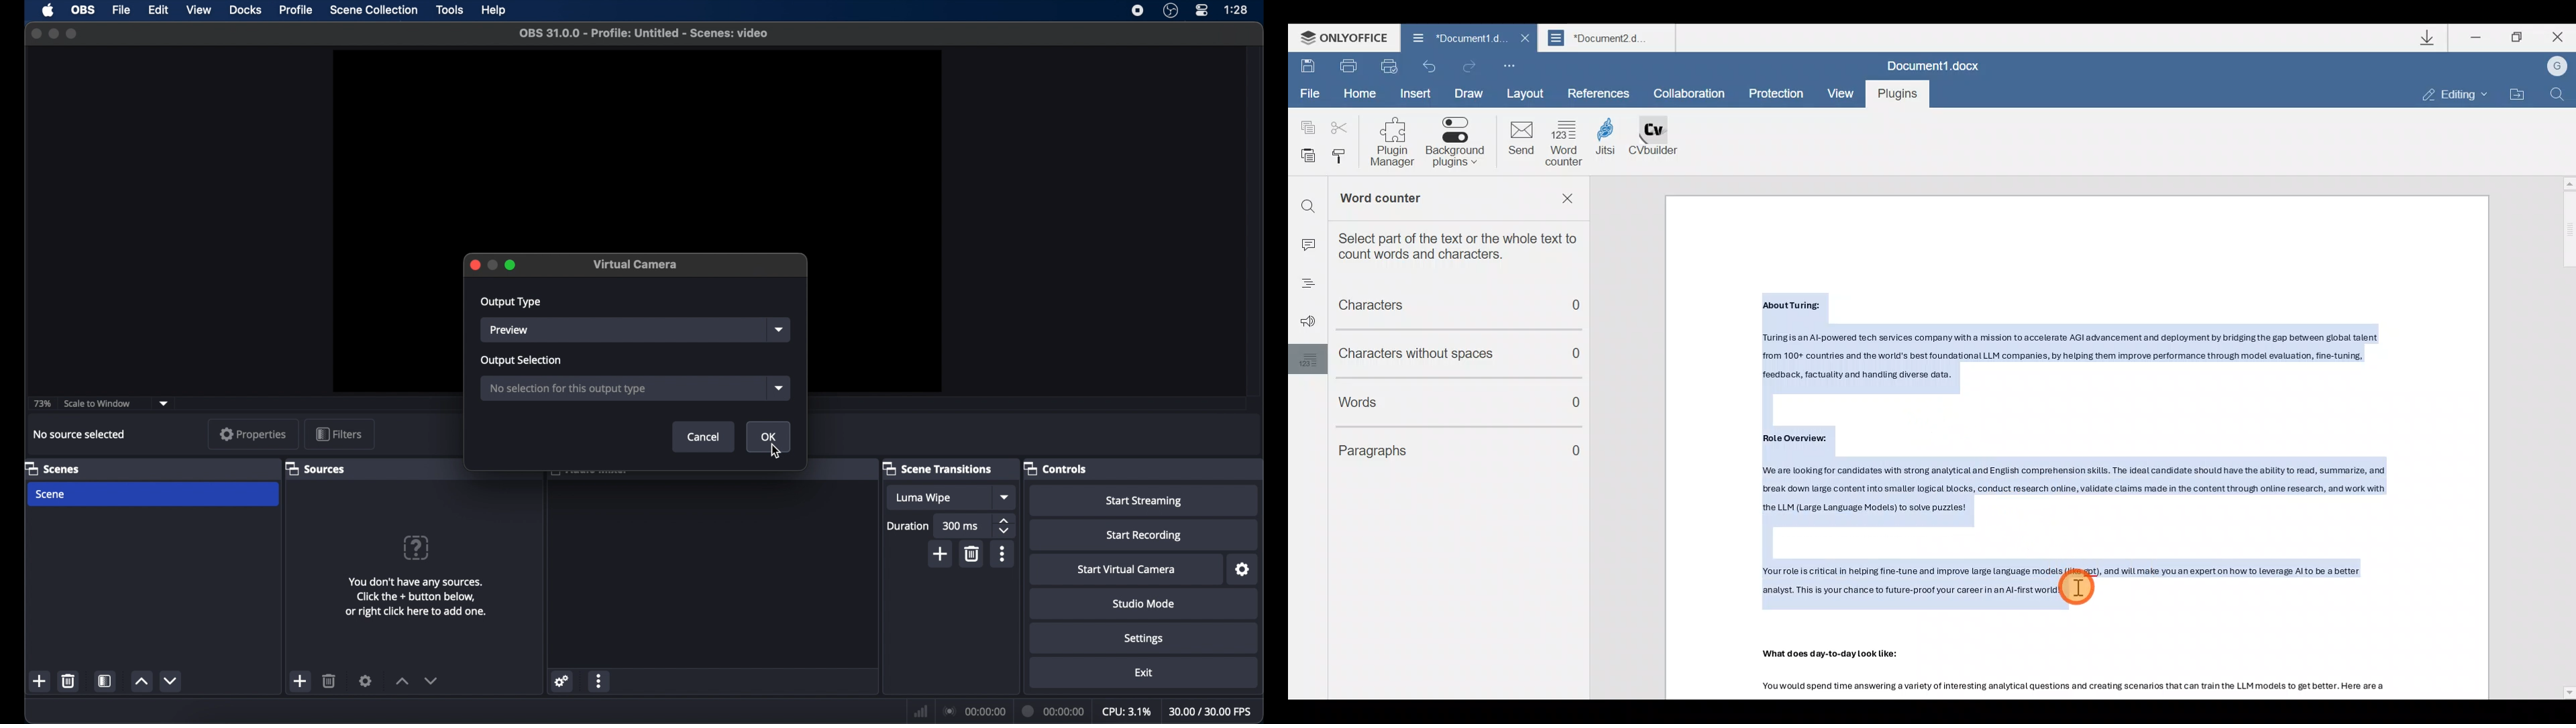 Image resolution: width=2576 pixels, height=728 pixels. Describe the element at coordinates (2088, 478) in the screenshot. I see `Role Overview:

‘We are looking for candidates with strong analytical and English comprehension skills. The ideal candidate should have the ability to read, summarize, and
pra am oe sar gent otc ms iis lc te Ban 1g ear, ert
ne Lrg Longuage ios o steps]` at that location.